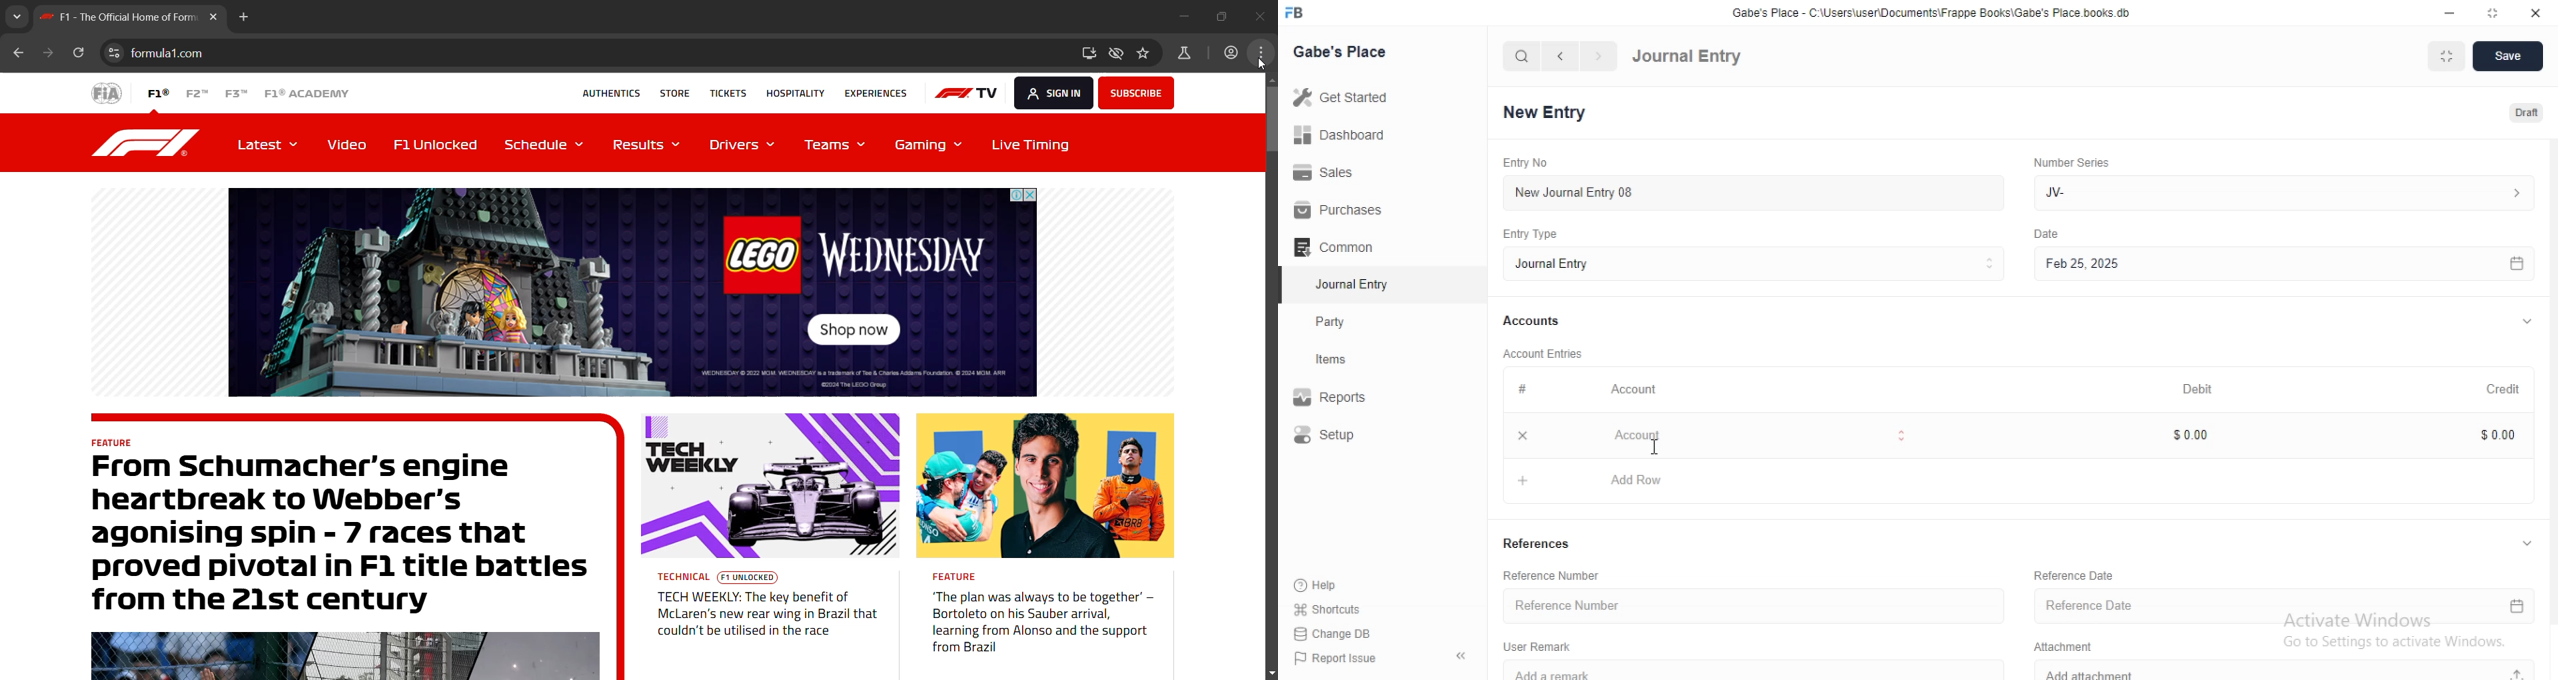  Describe the element at coordinates (540, 144) in the screenshot. I see `Schedule` at that location.